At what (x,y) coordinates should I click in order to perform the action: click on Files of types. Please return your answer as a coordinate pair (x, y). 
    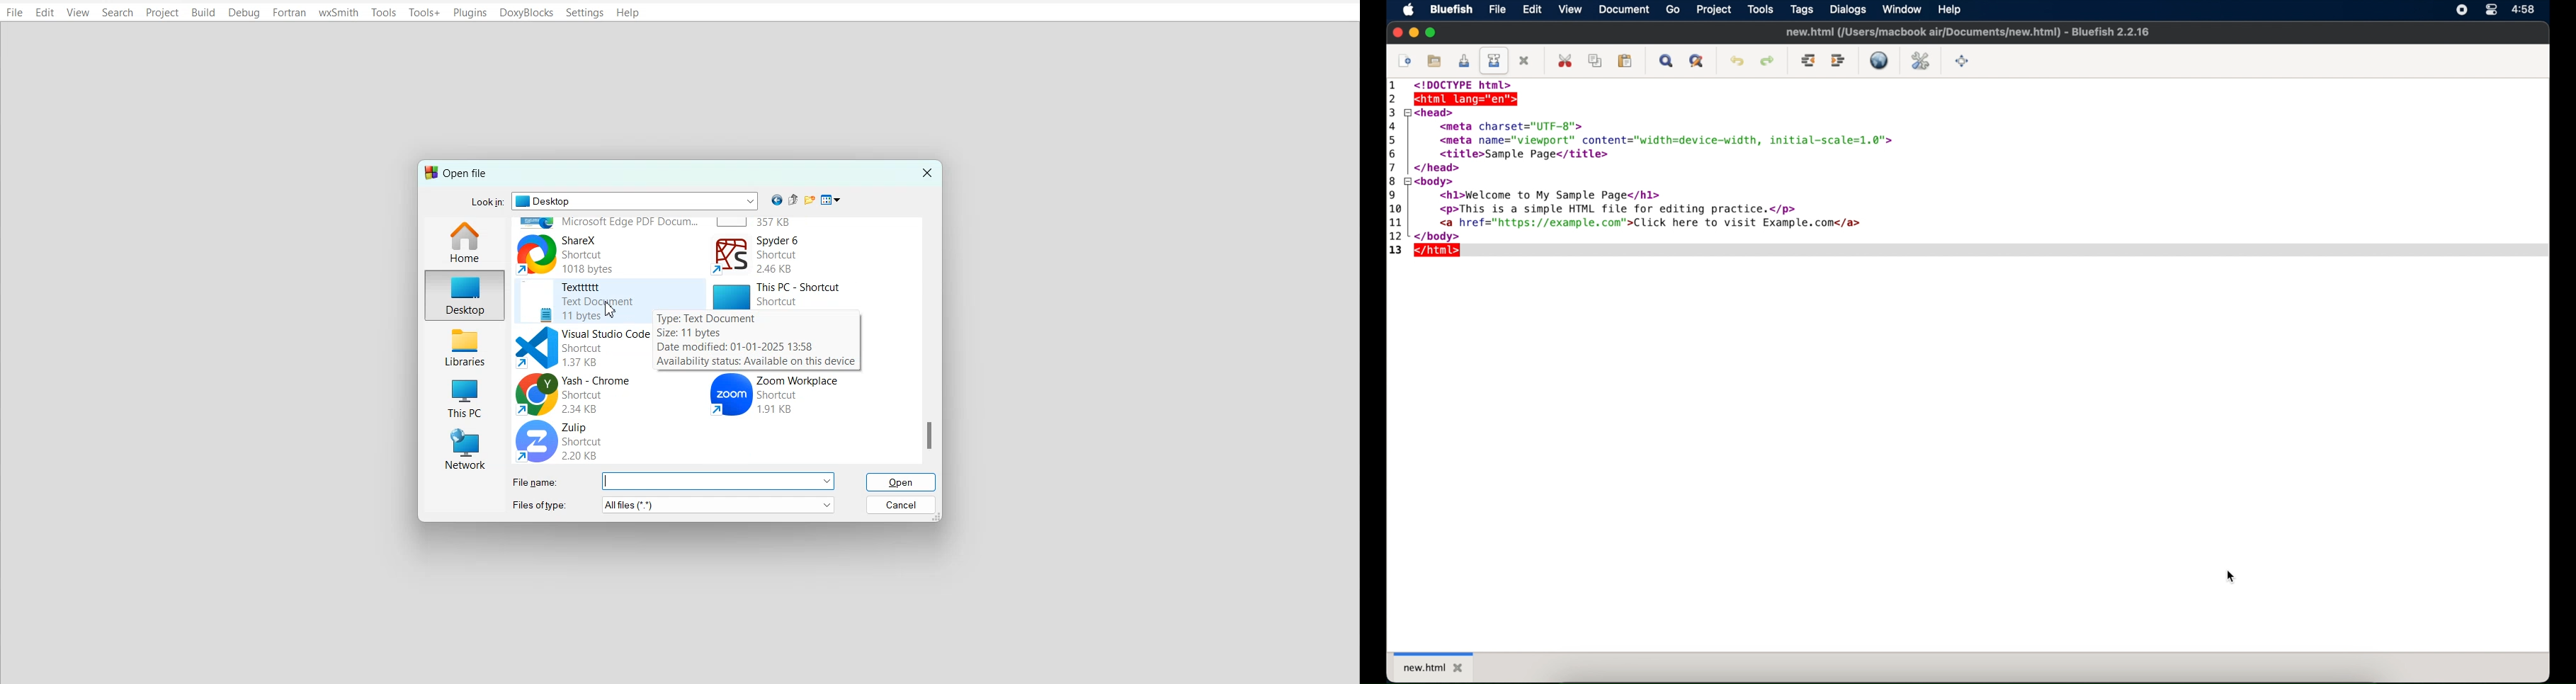
    Looking at the image, I should click on (539, 505).